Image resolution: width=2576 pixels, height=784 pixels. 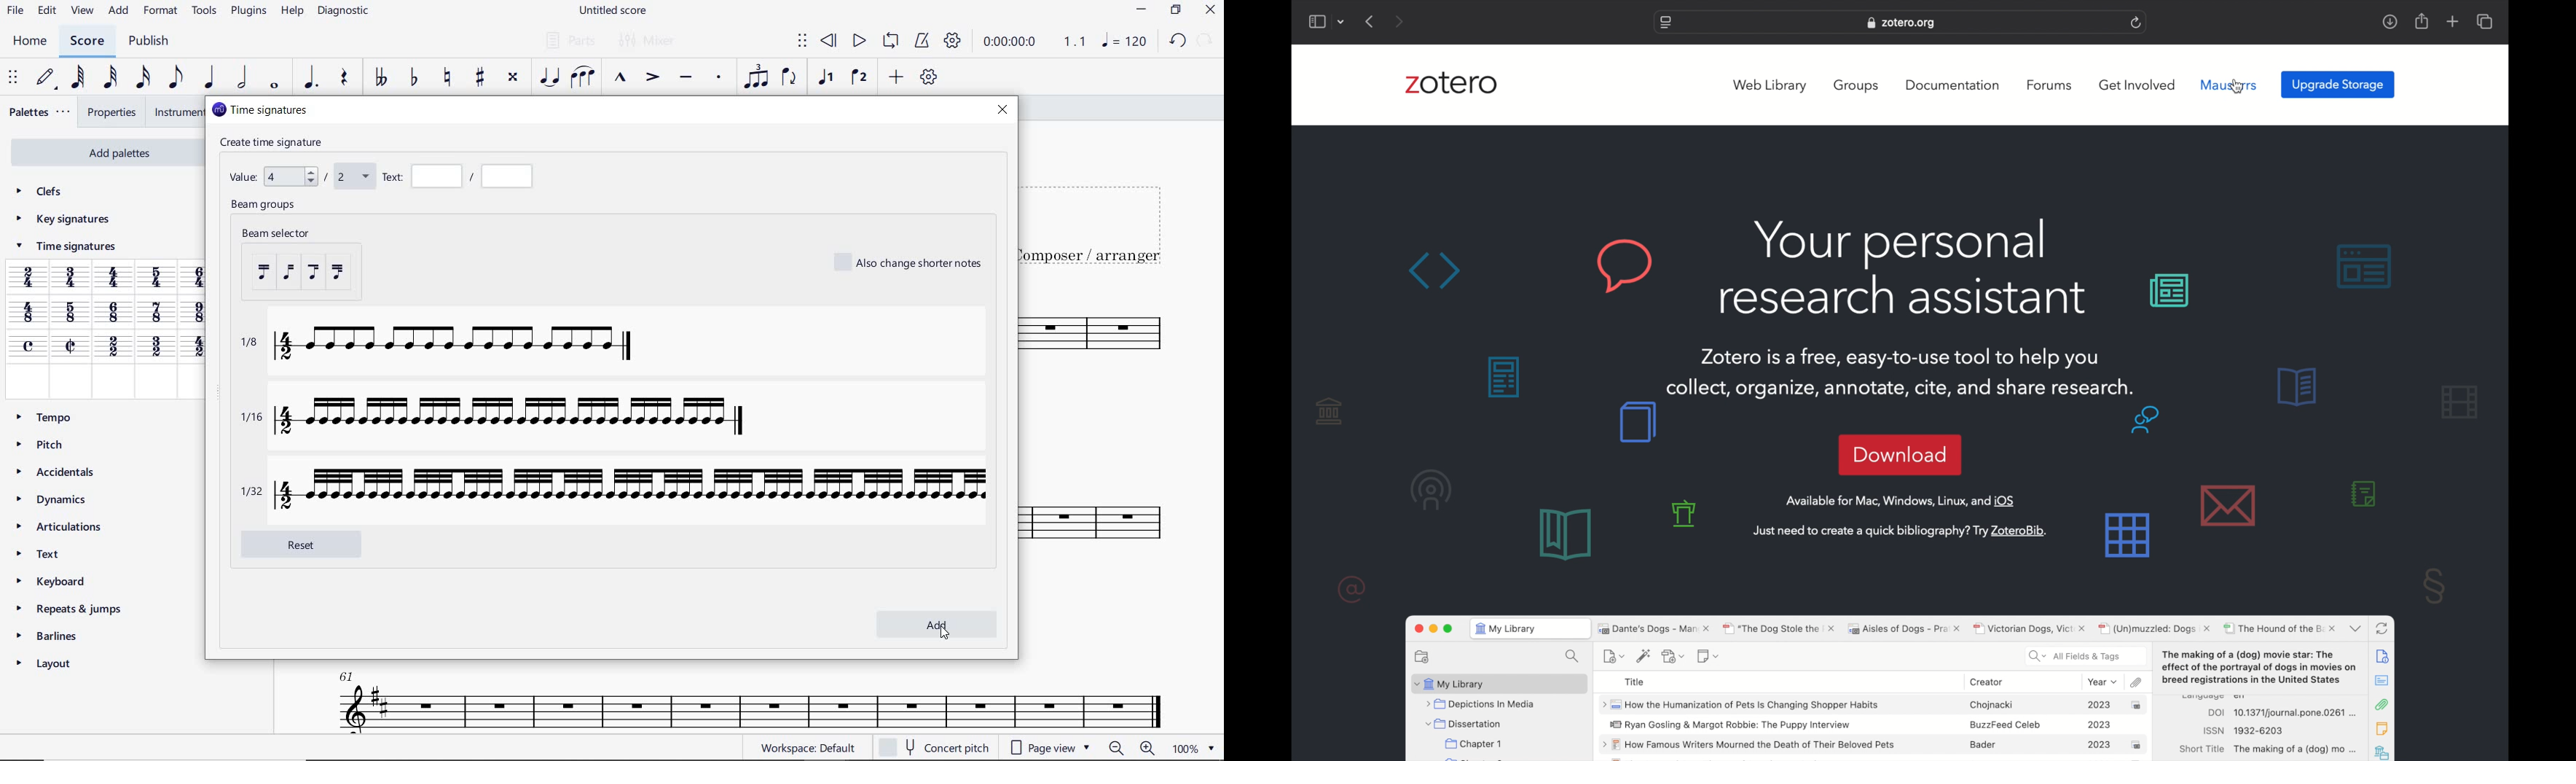 What do you see at coordinates (616, 488) in the screenshot?
I see `1/32 with time signature 4/2` at bounding box center [616, 488].